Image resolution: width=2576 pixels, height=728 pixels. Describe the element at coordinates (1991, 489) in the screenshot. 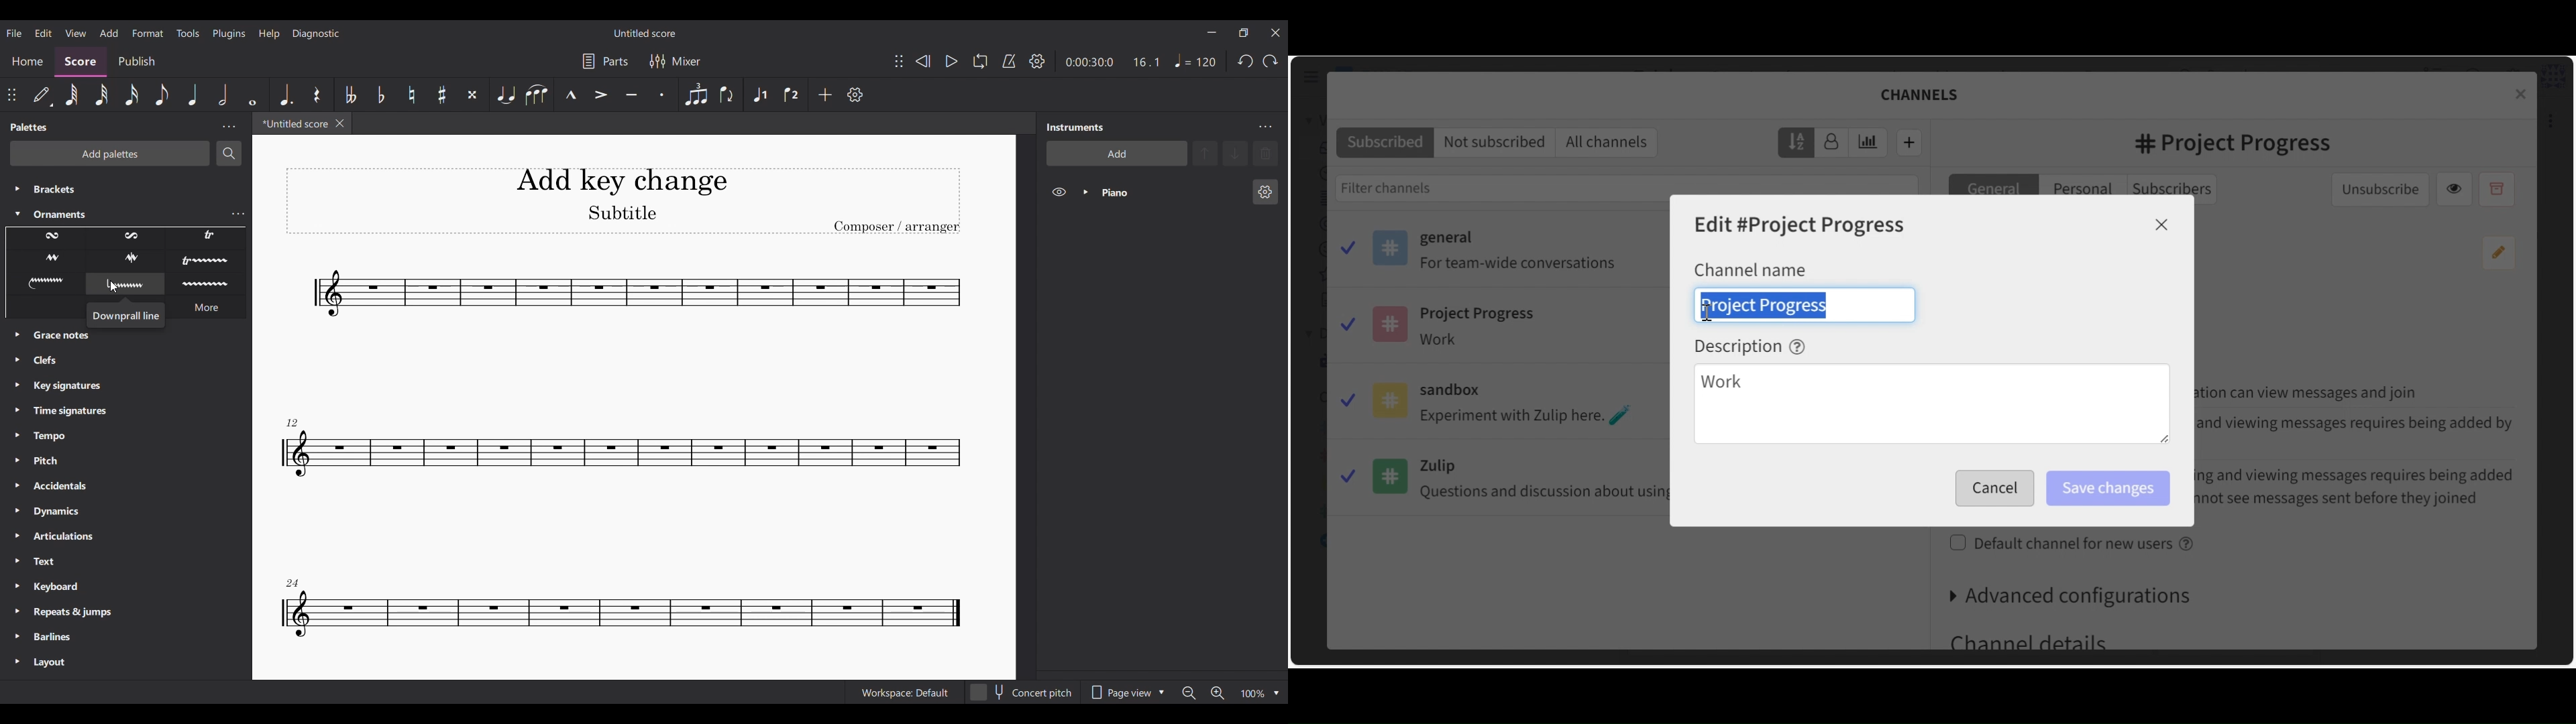

I see `Save ` at that location.